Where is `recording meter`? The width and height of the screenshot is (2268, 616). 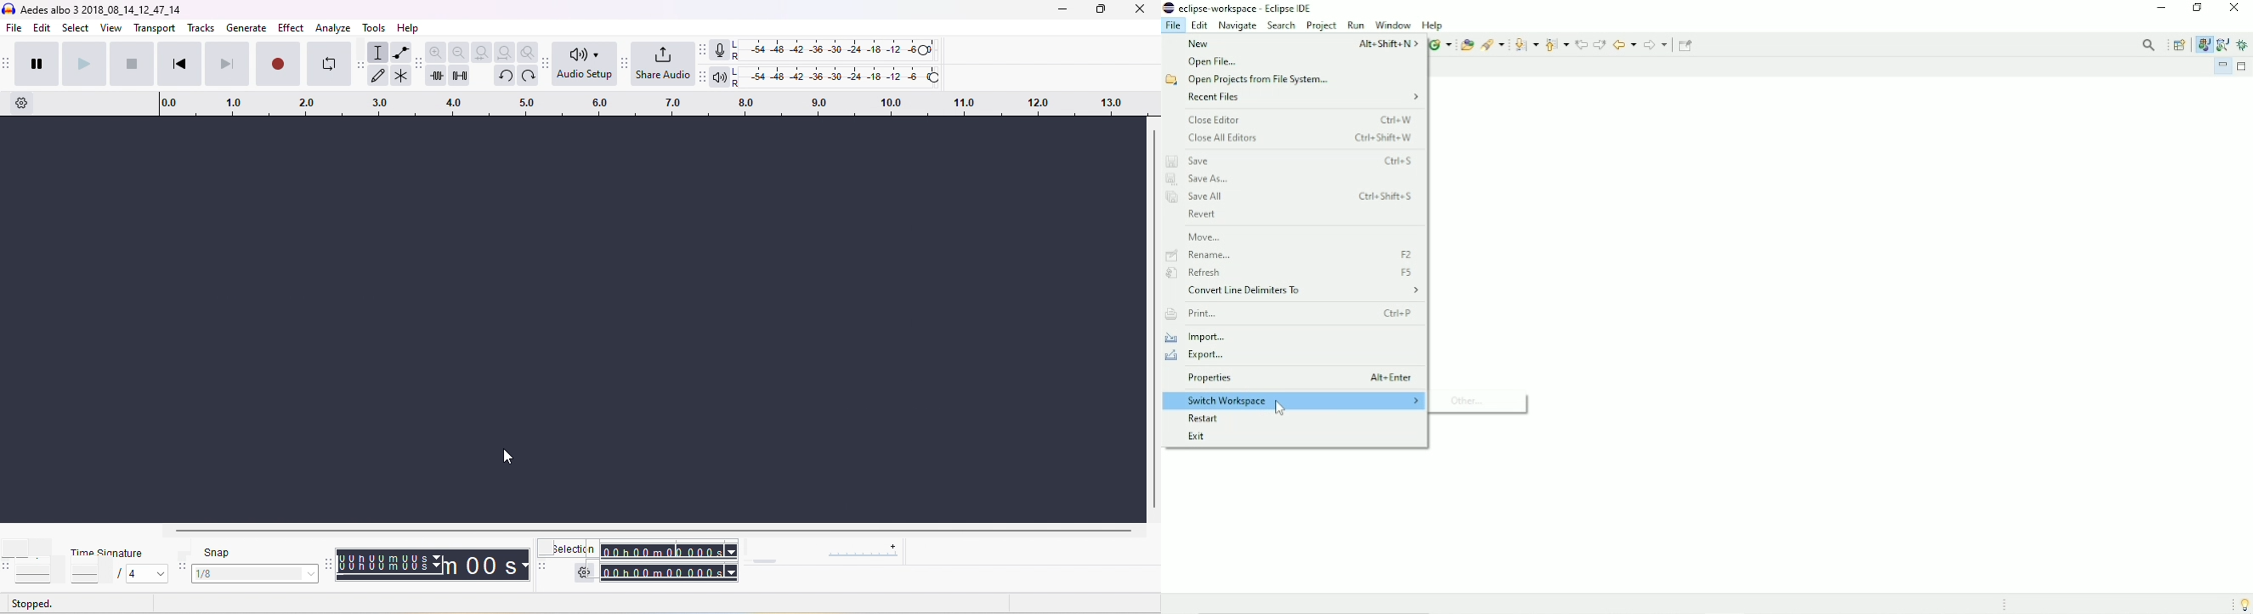
recording meter is located at coordinates (720, 51).